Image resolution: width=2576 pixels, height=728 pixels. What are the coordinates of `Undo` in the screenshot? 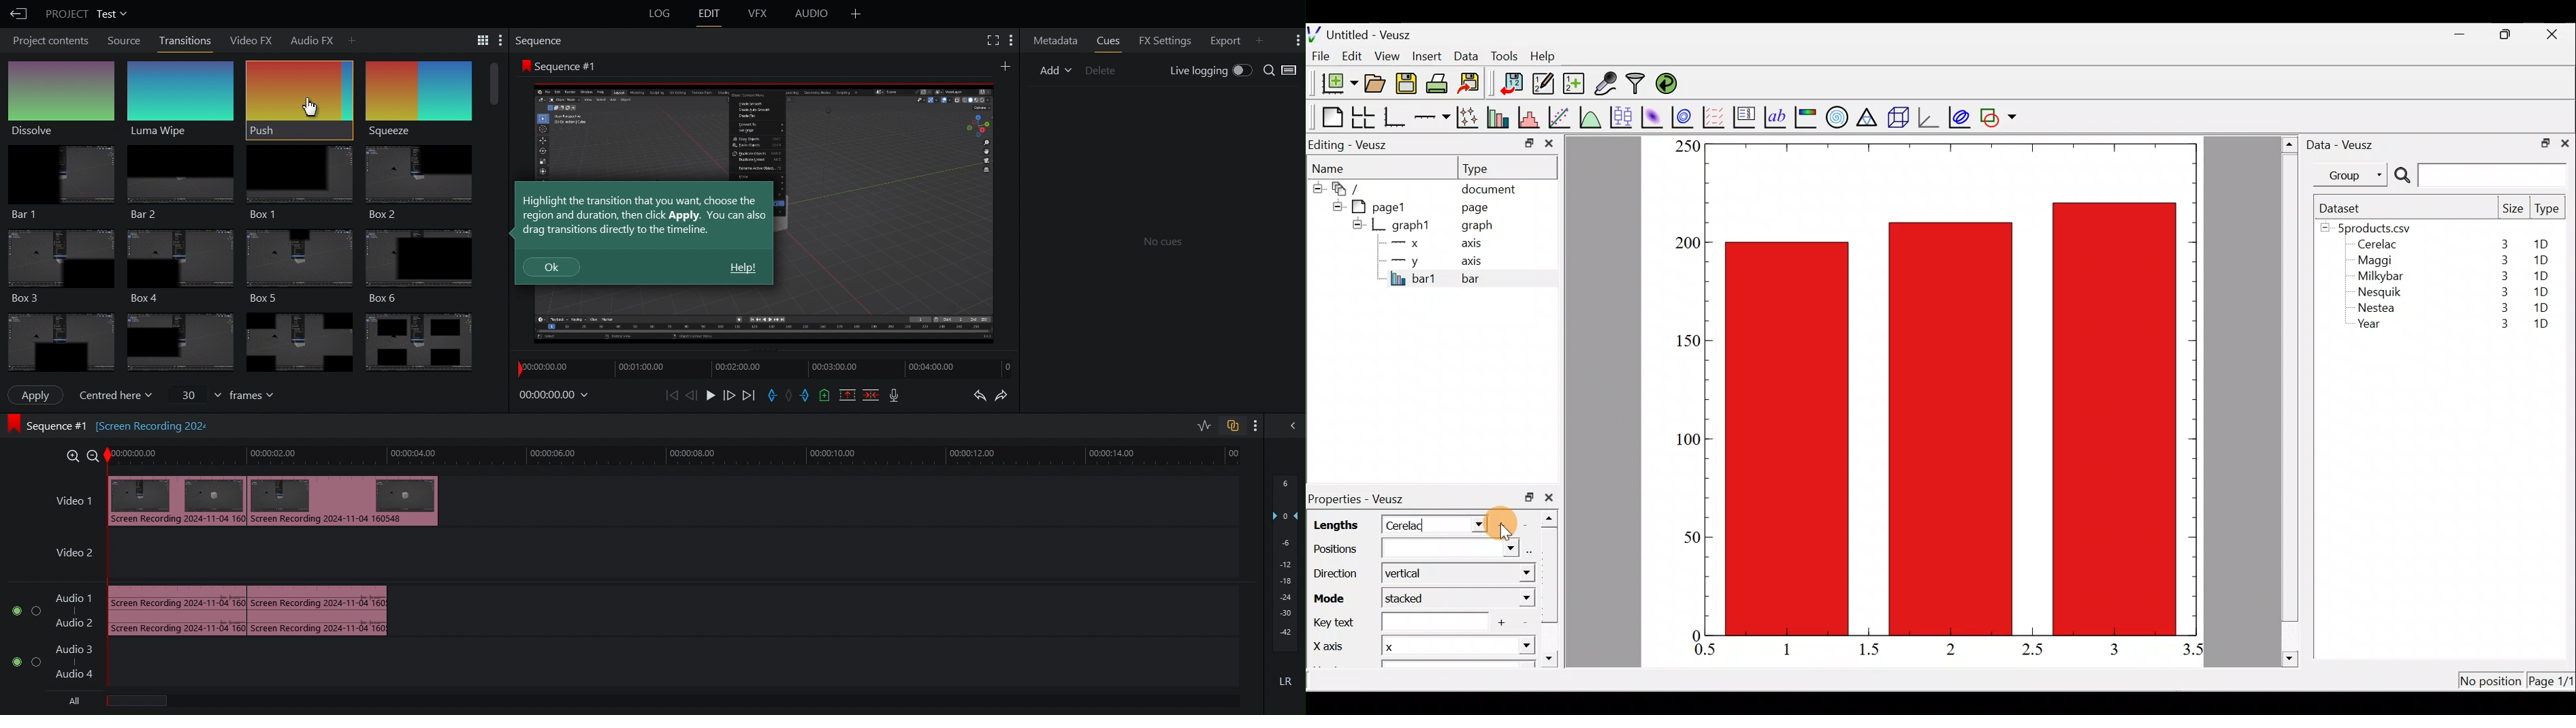 It's located at (974, 398).